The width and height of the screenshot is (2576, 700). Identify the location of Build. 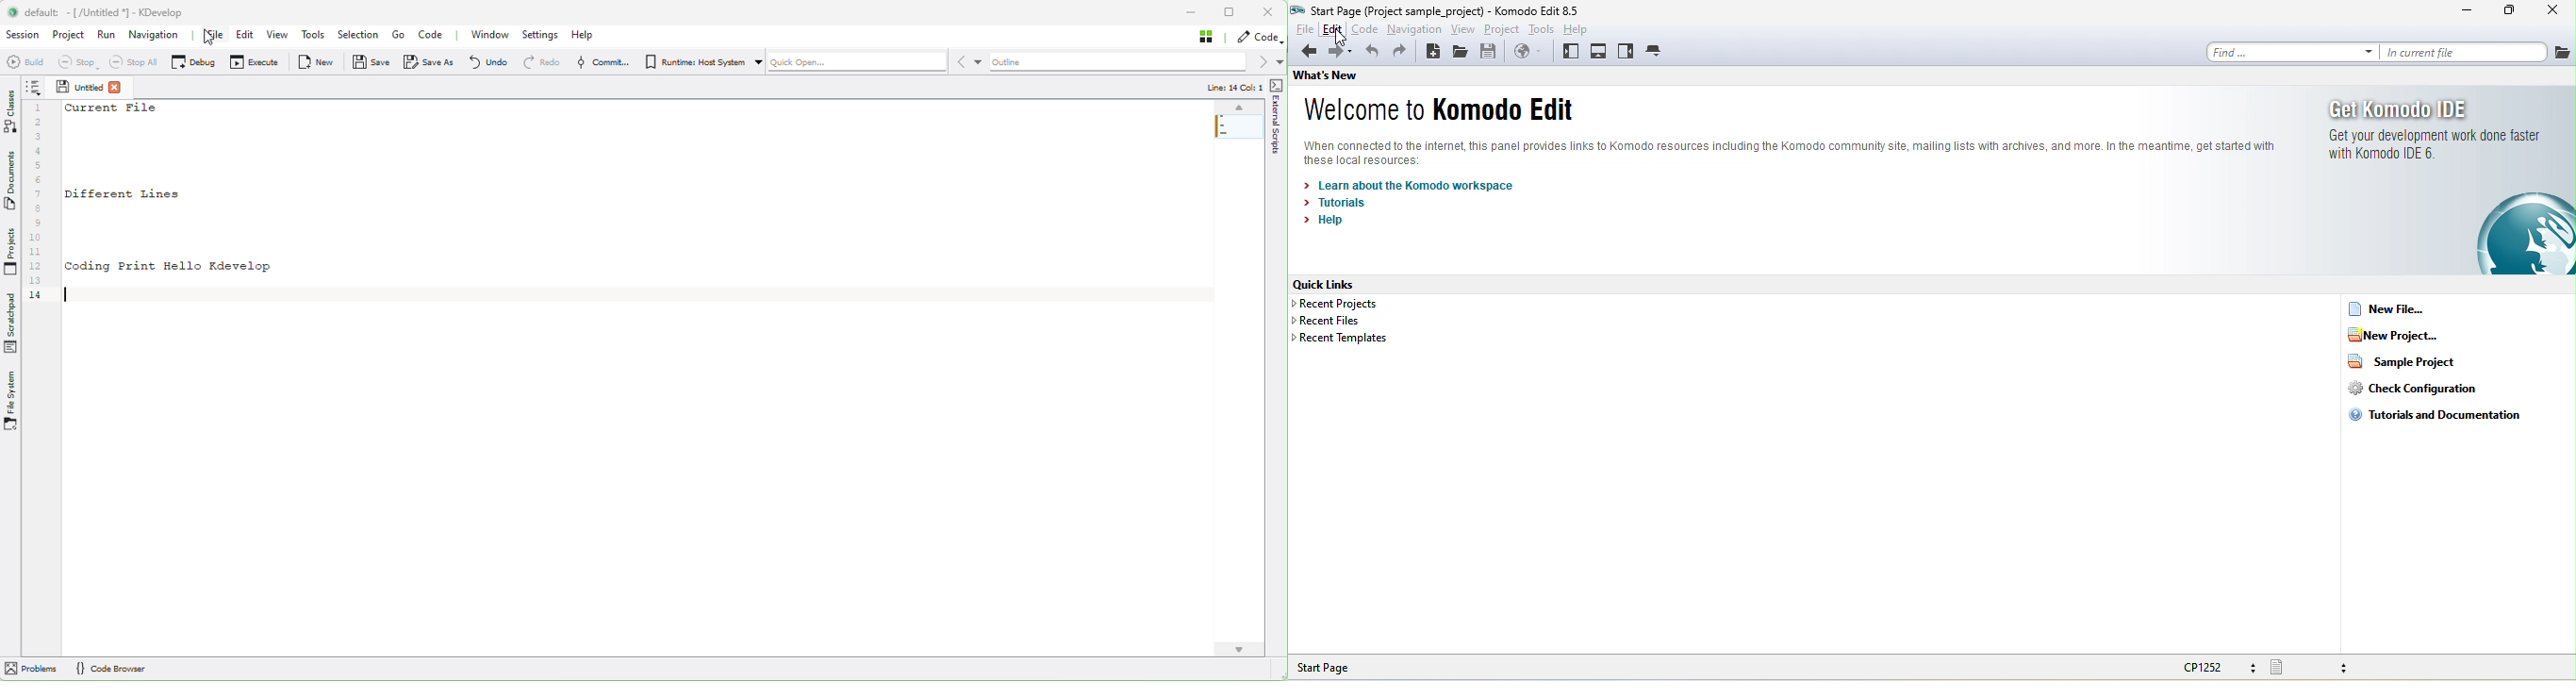
(21, 61).